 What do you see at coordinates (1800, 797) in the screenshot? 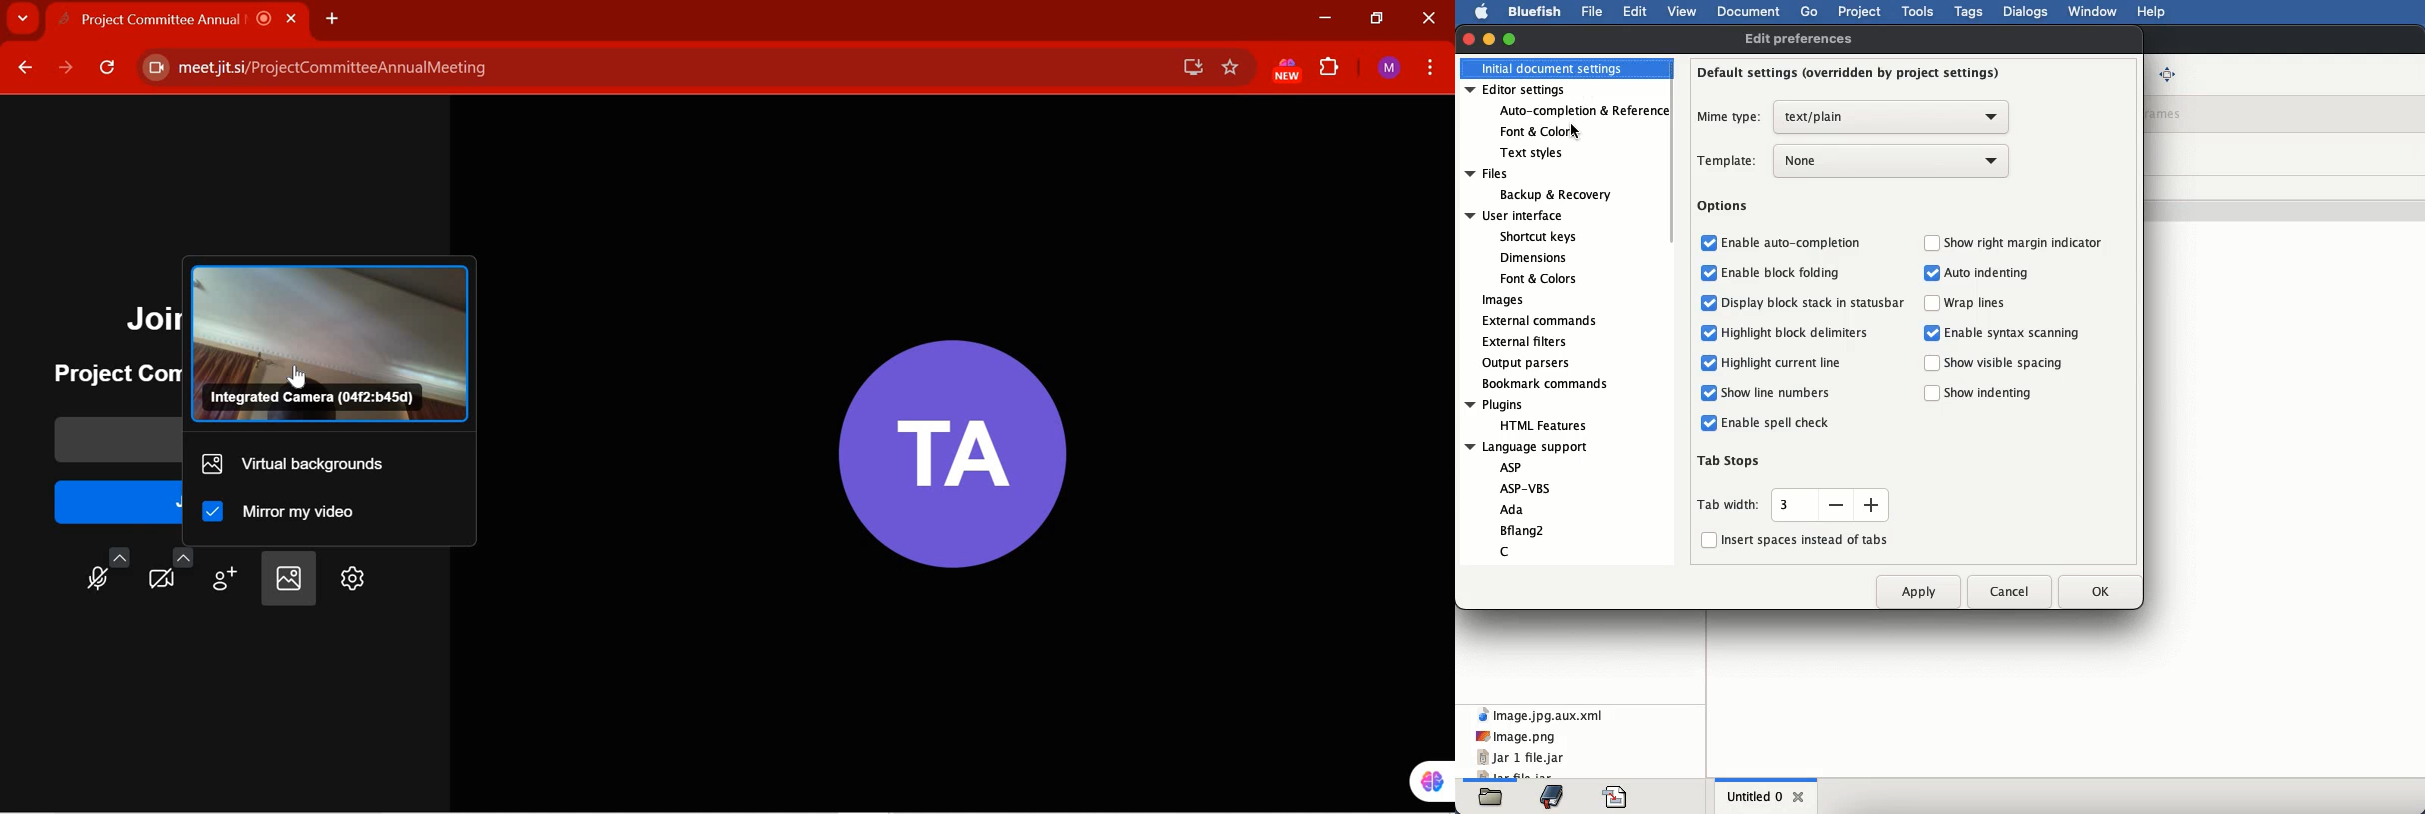
I see `close` at bounding box center [1800, 797].